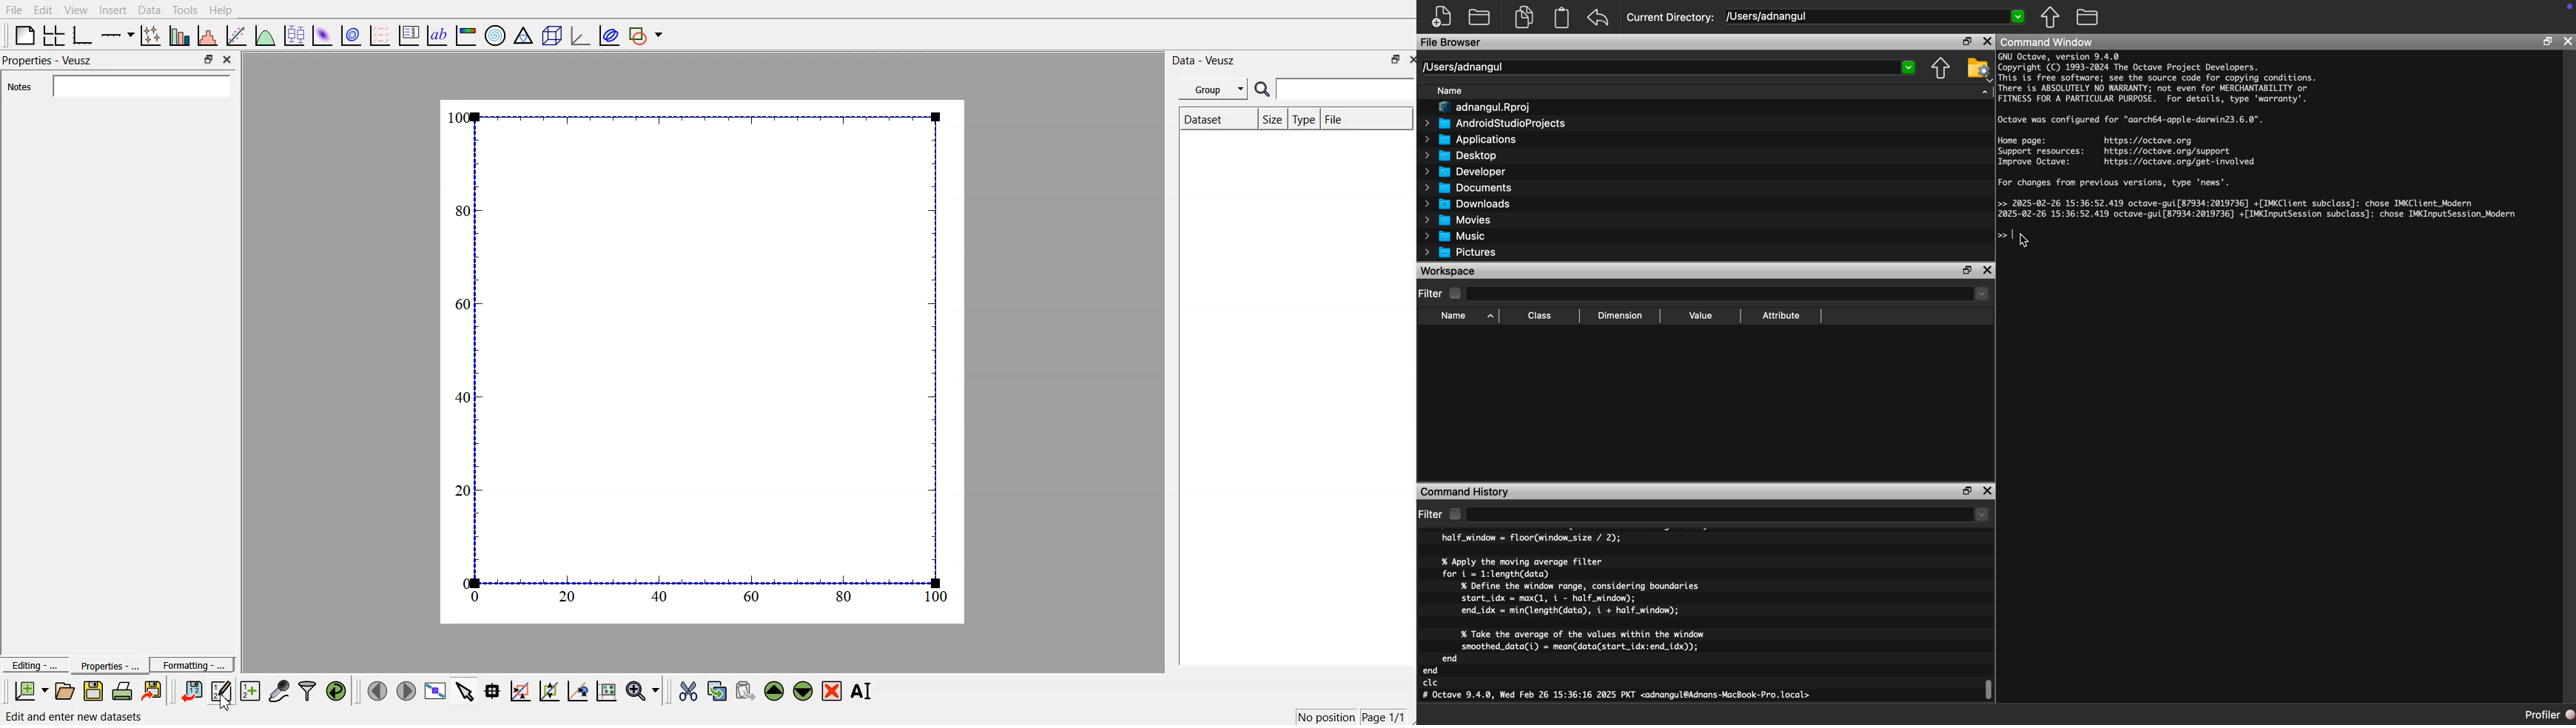 This screenshot has height=728, width=2576. What do you see at coordinates (123, 691) in the screenshot?
I see `Print` at bounding box center [123, 691].